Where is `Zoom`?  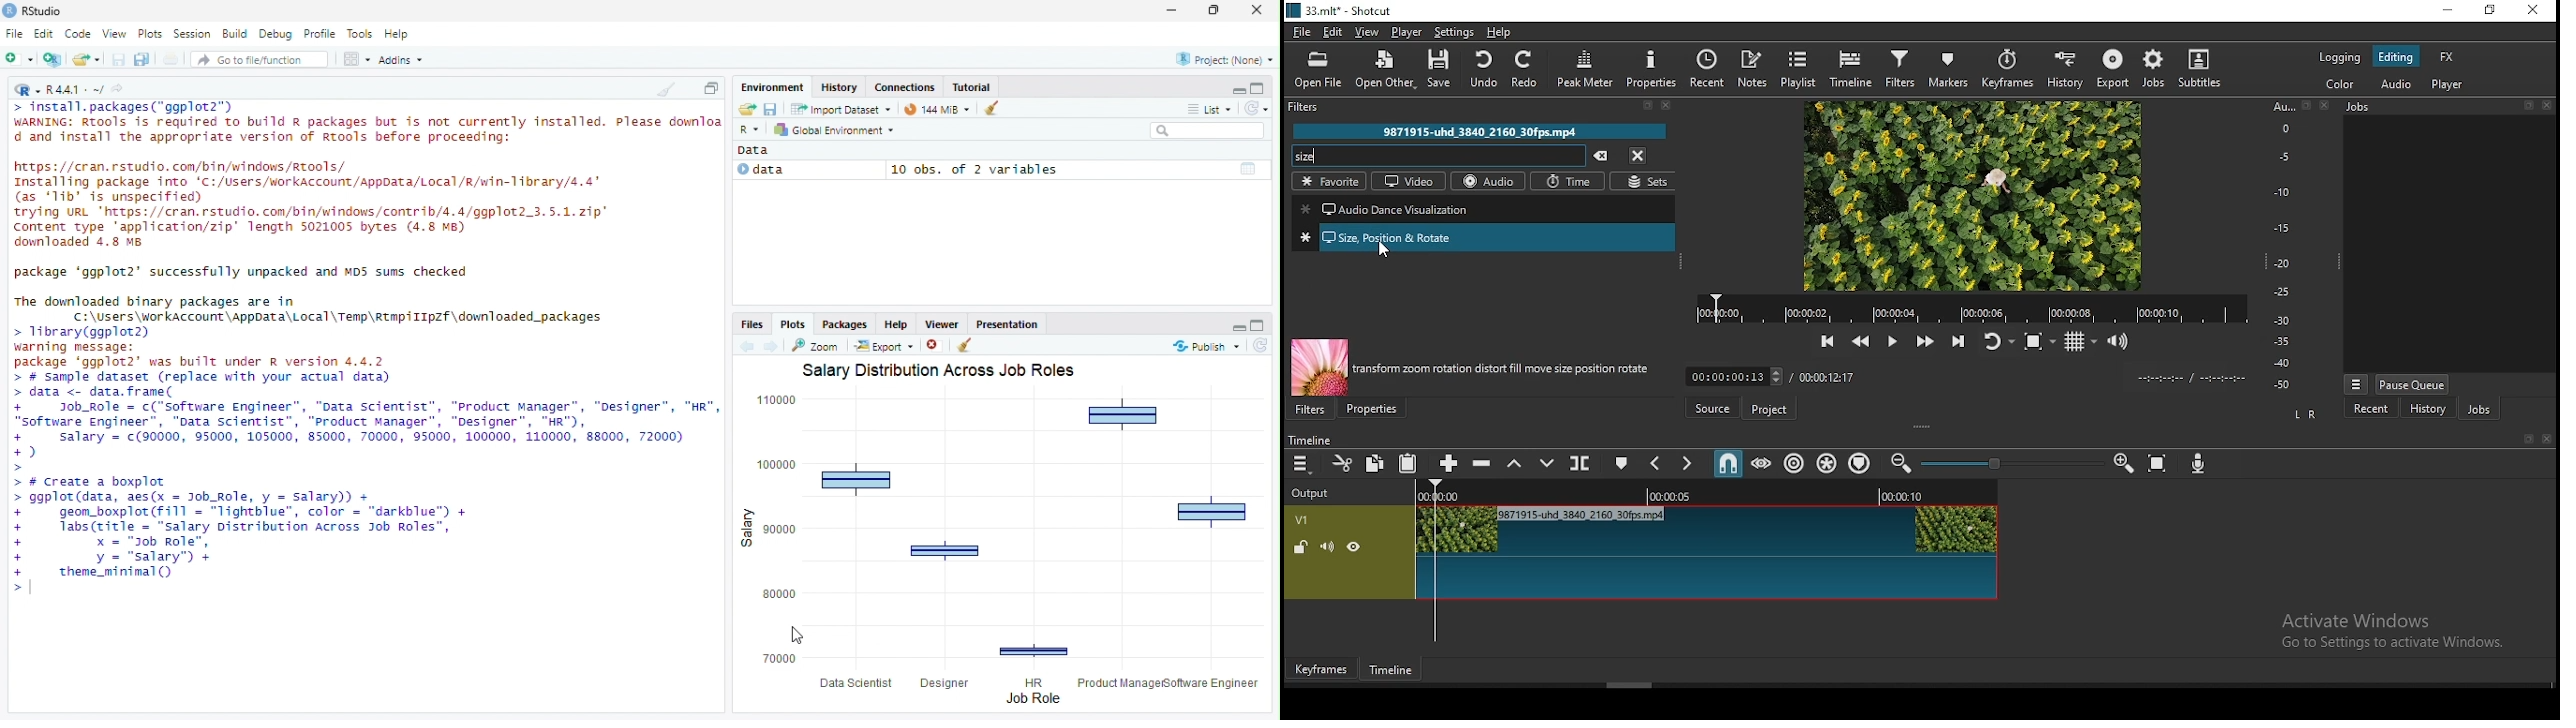 Zoom is located at coordinates (817, 345).